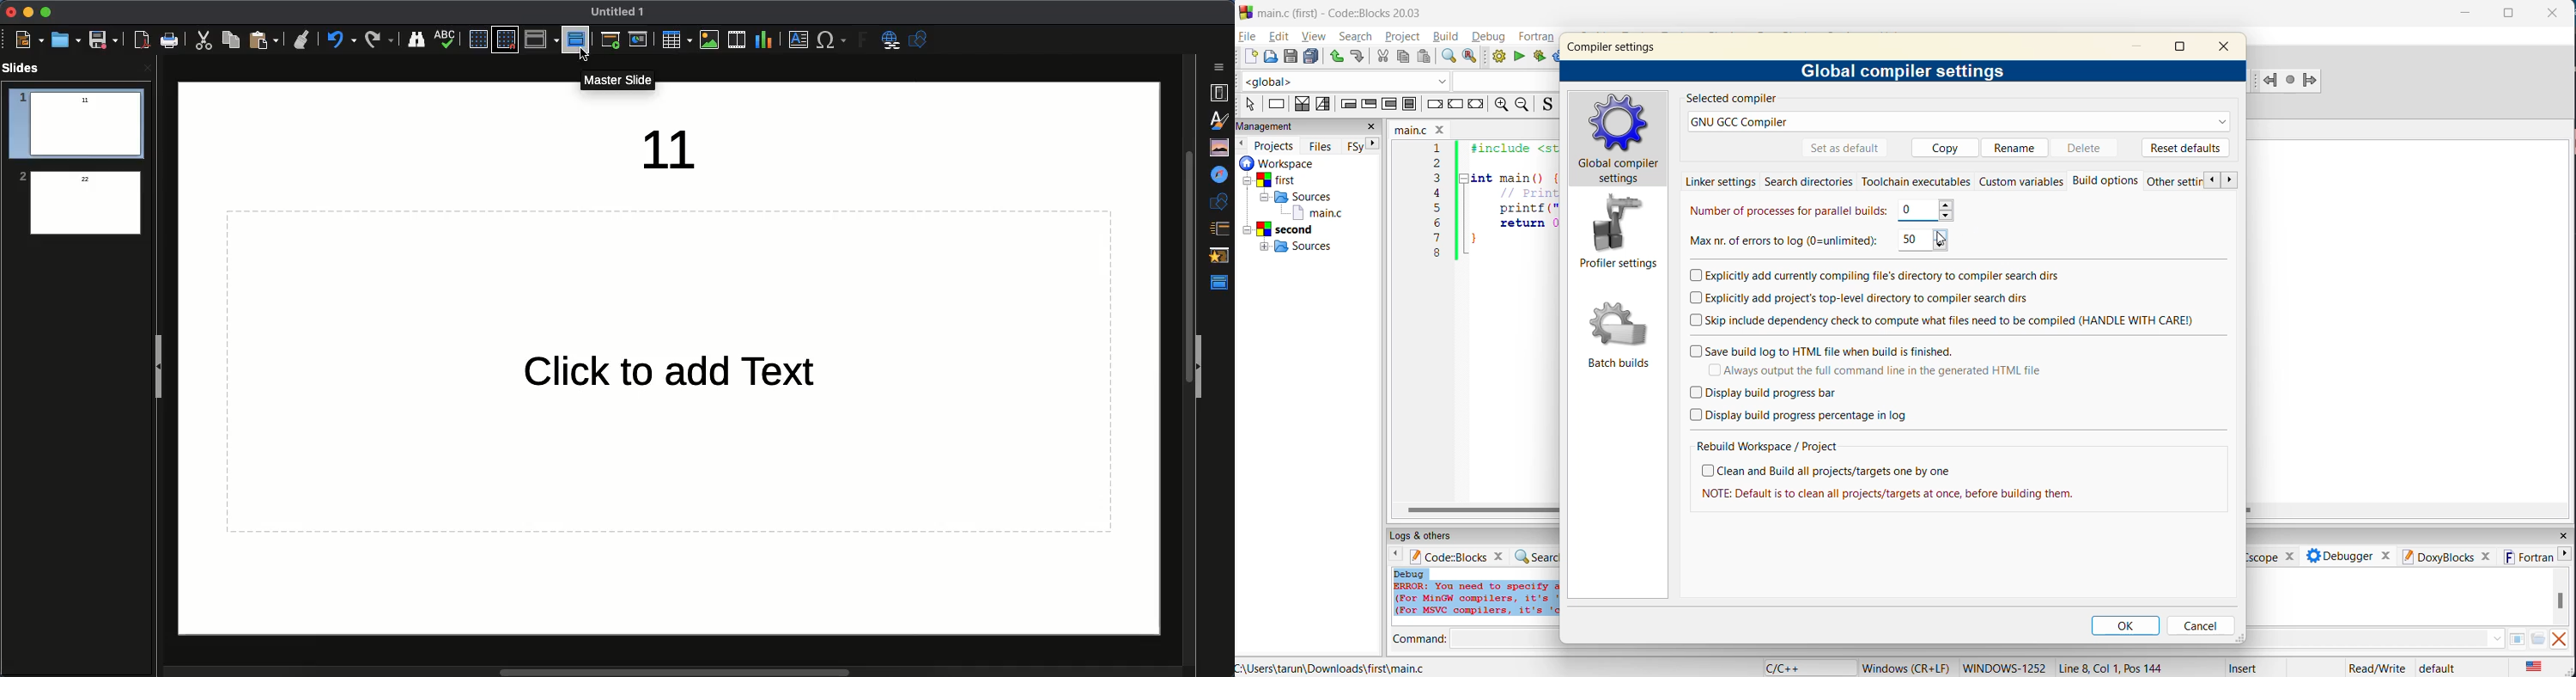 Image resolution: width=2576 pixels, height=700 pixels. What do you see at coordinates (1955, 321) in the screenshot?
I see `skip include dependency check to compute what files need to be compiled (HANDLE WITH CARE)` at bounding box center [1955, 321].